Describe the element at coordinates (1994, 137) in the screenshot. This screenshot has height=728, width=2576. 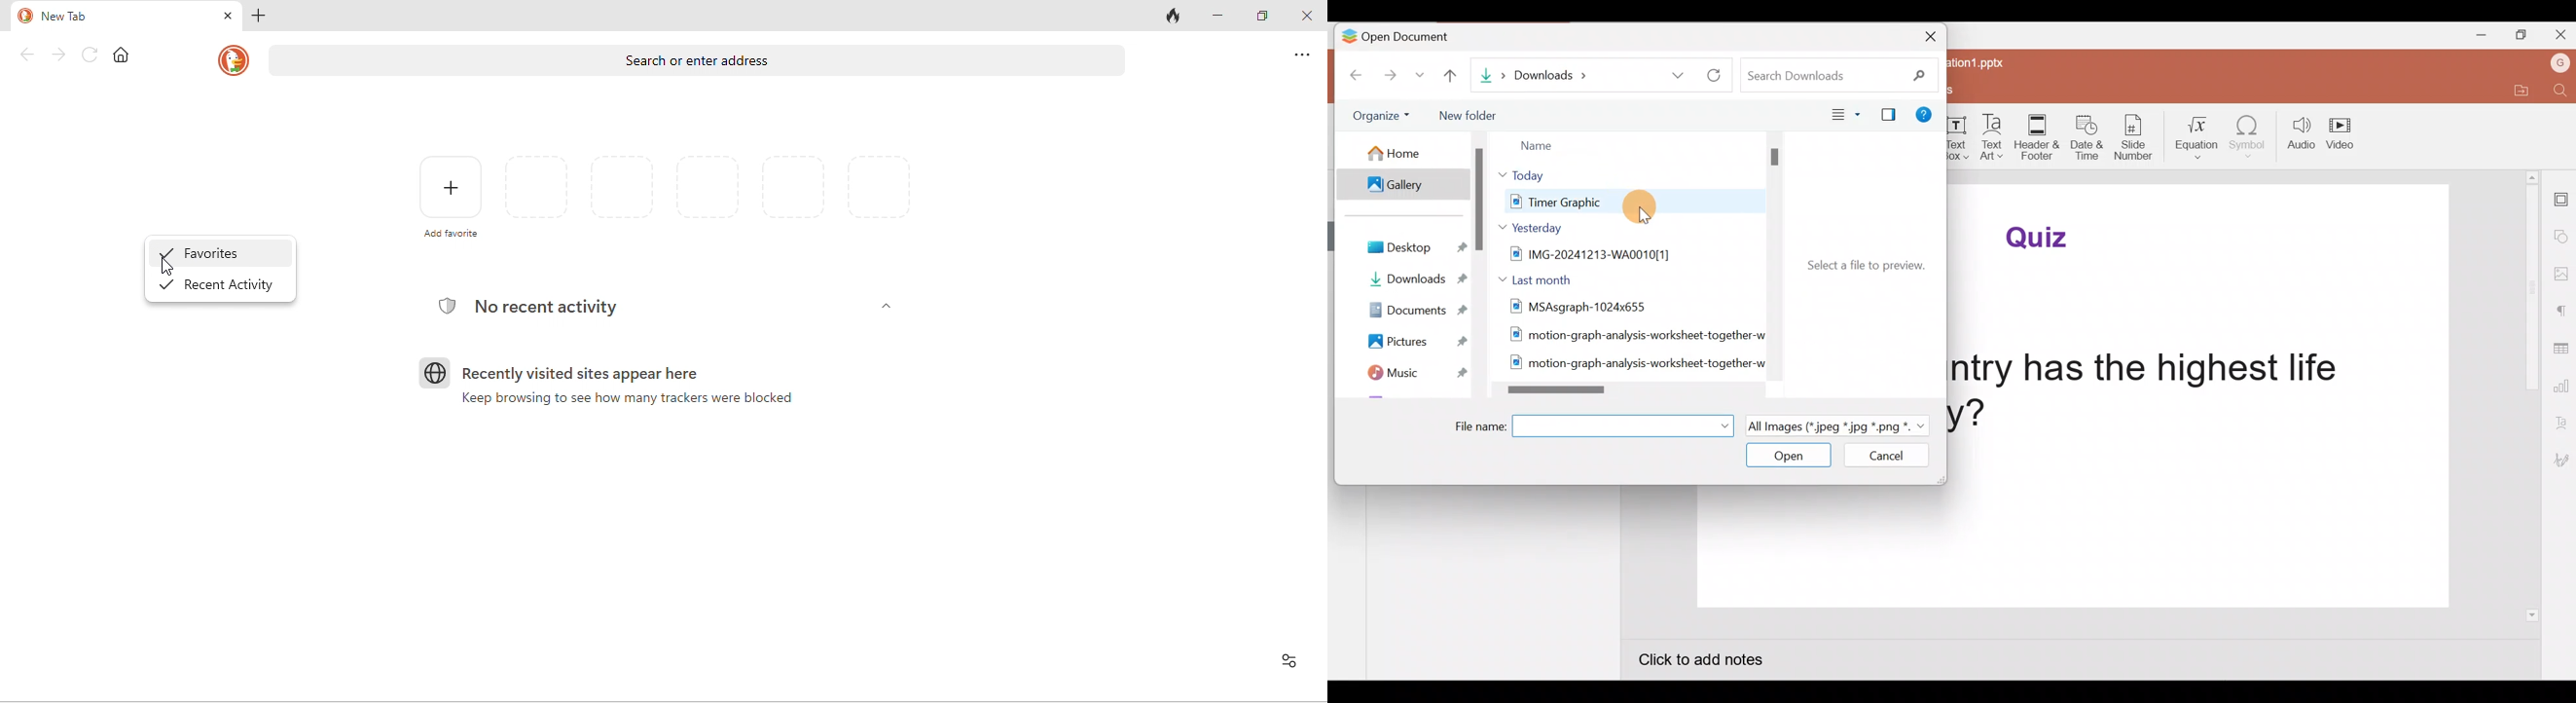
I see `Text Art` at that location.